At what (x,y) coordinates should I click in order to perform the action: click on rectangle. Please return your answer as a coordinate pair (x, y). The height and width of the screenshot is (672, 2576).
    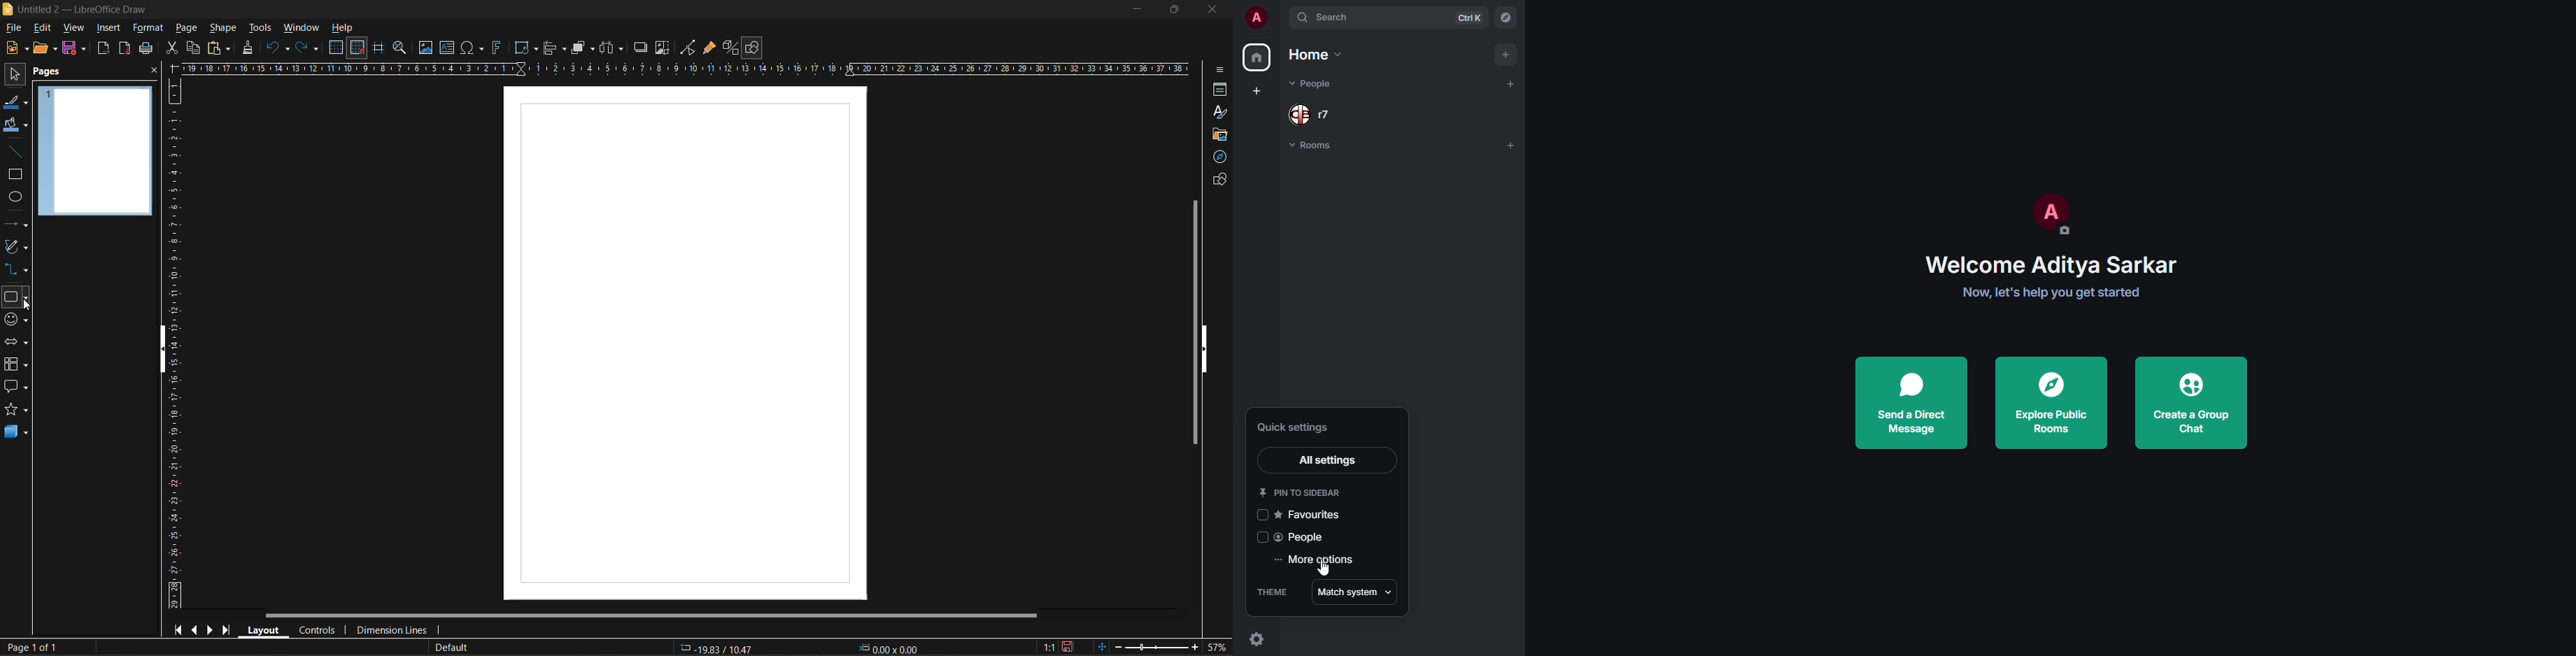
    Looking at the image, I should click on (13, 175).